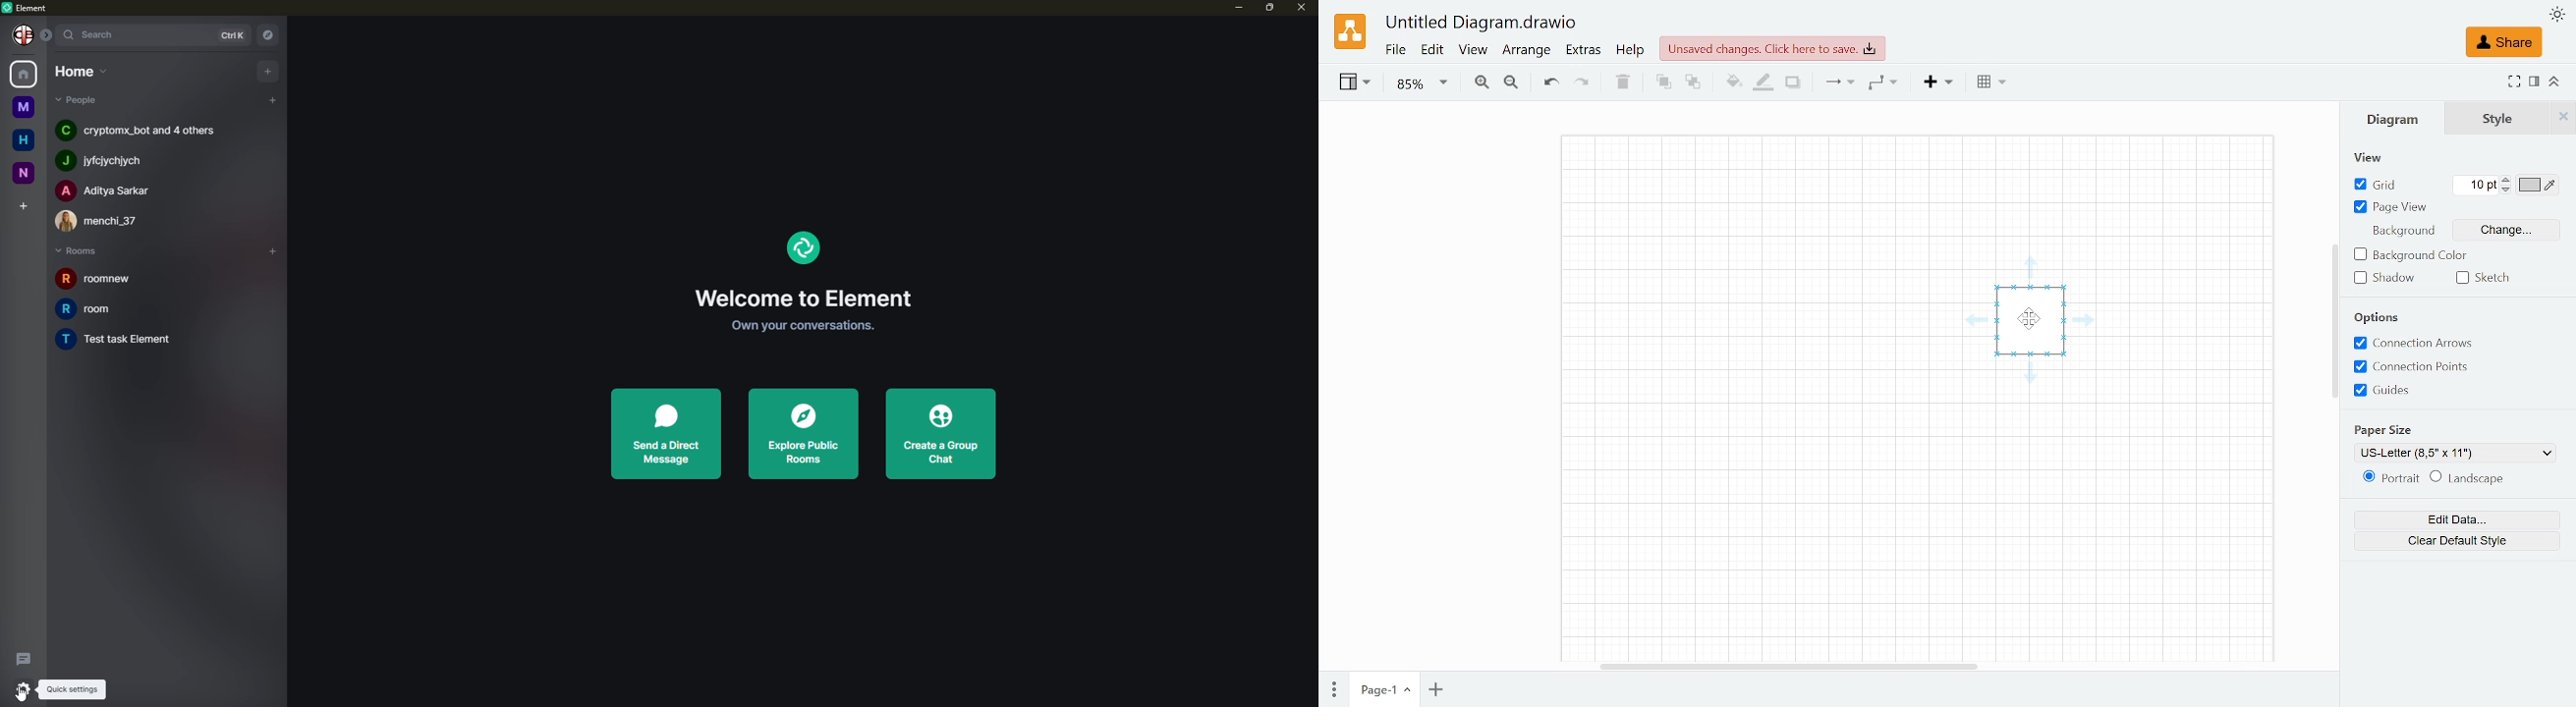 The height and width of the screenshot is (728, 2576). What do you see at coordinates (2392, 118) in the screenshot?
I see `Diagram` at bounding box center [2392, 118].